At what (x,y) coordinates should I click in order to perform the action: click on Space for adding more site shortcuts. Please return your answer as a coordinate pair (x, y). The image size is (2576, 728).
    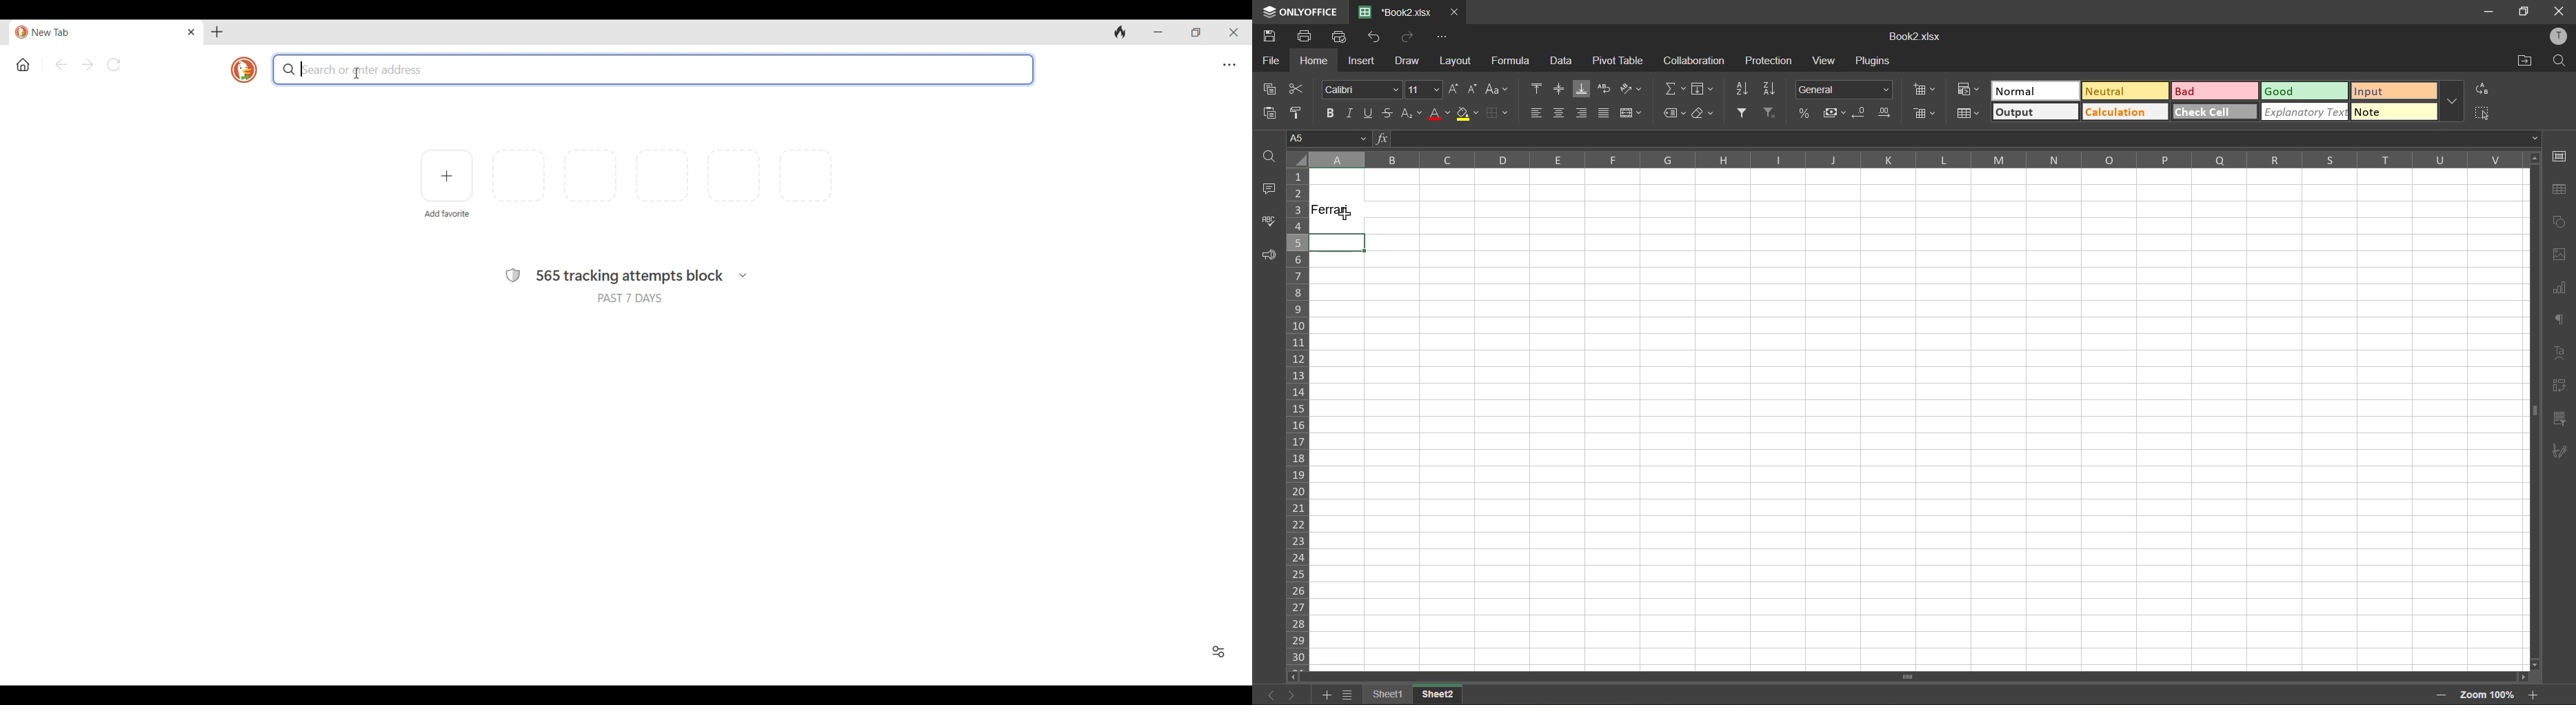
    Looking at the image, I should click on (662, 176).